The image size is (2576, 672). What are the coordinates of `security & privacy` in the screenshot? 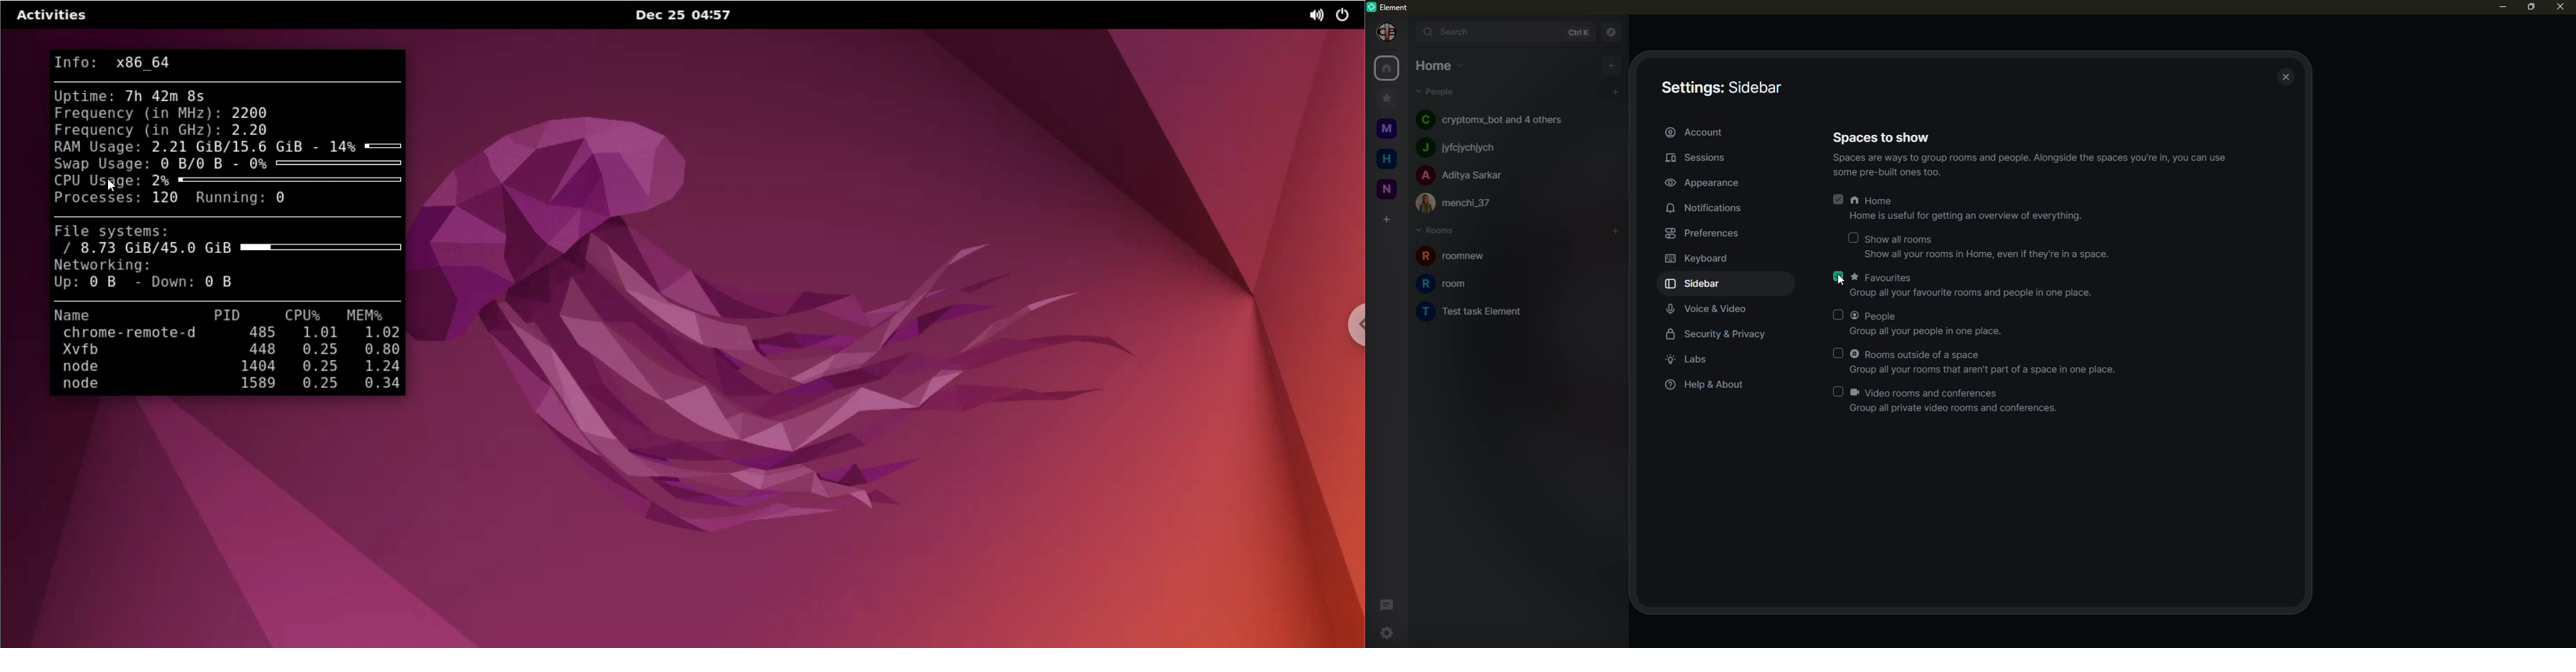 It's located at (1722, 337).